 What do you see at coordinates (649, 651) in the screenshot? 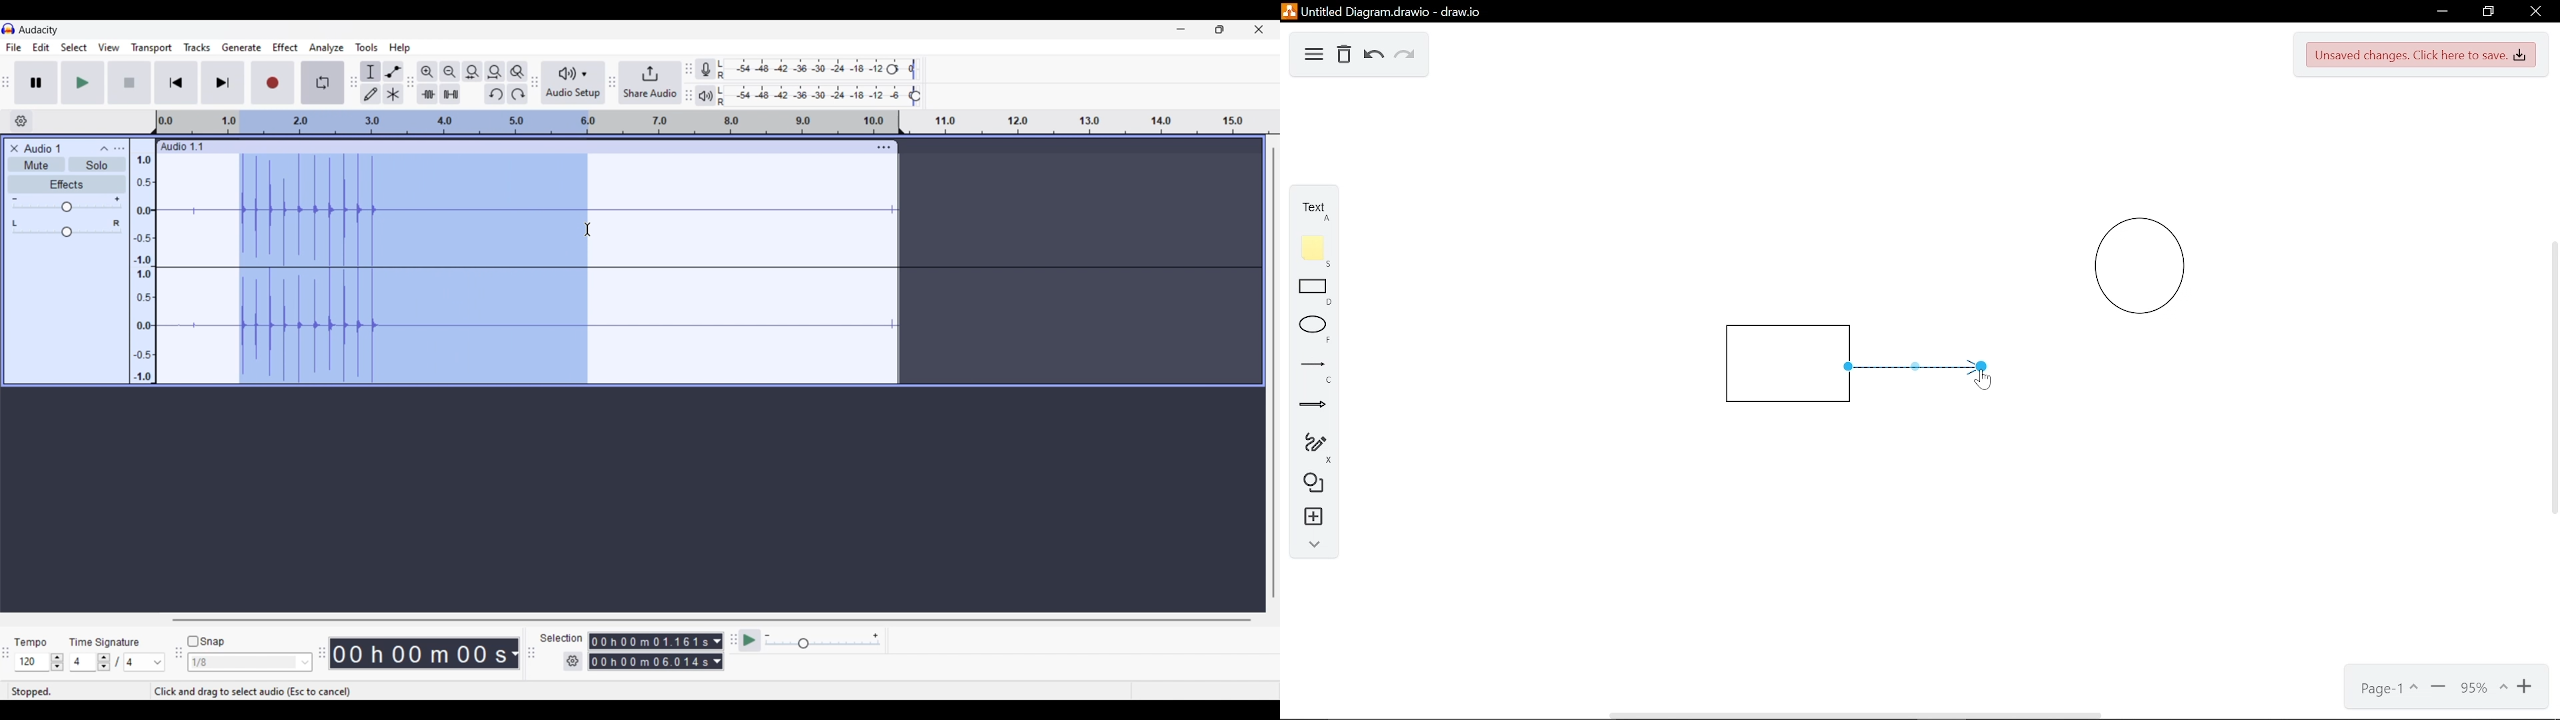
I see `Selection duration` at bounding box center [649, 651].